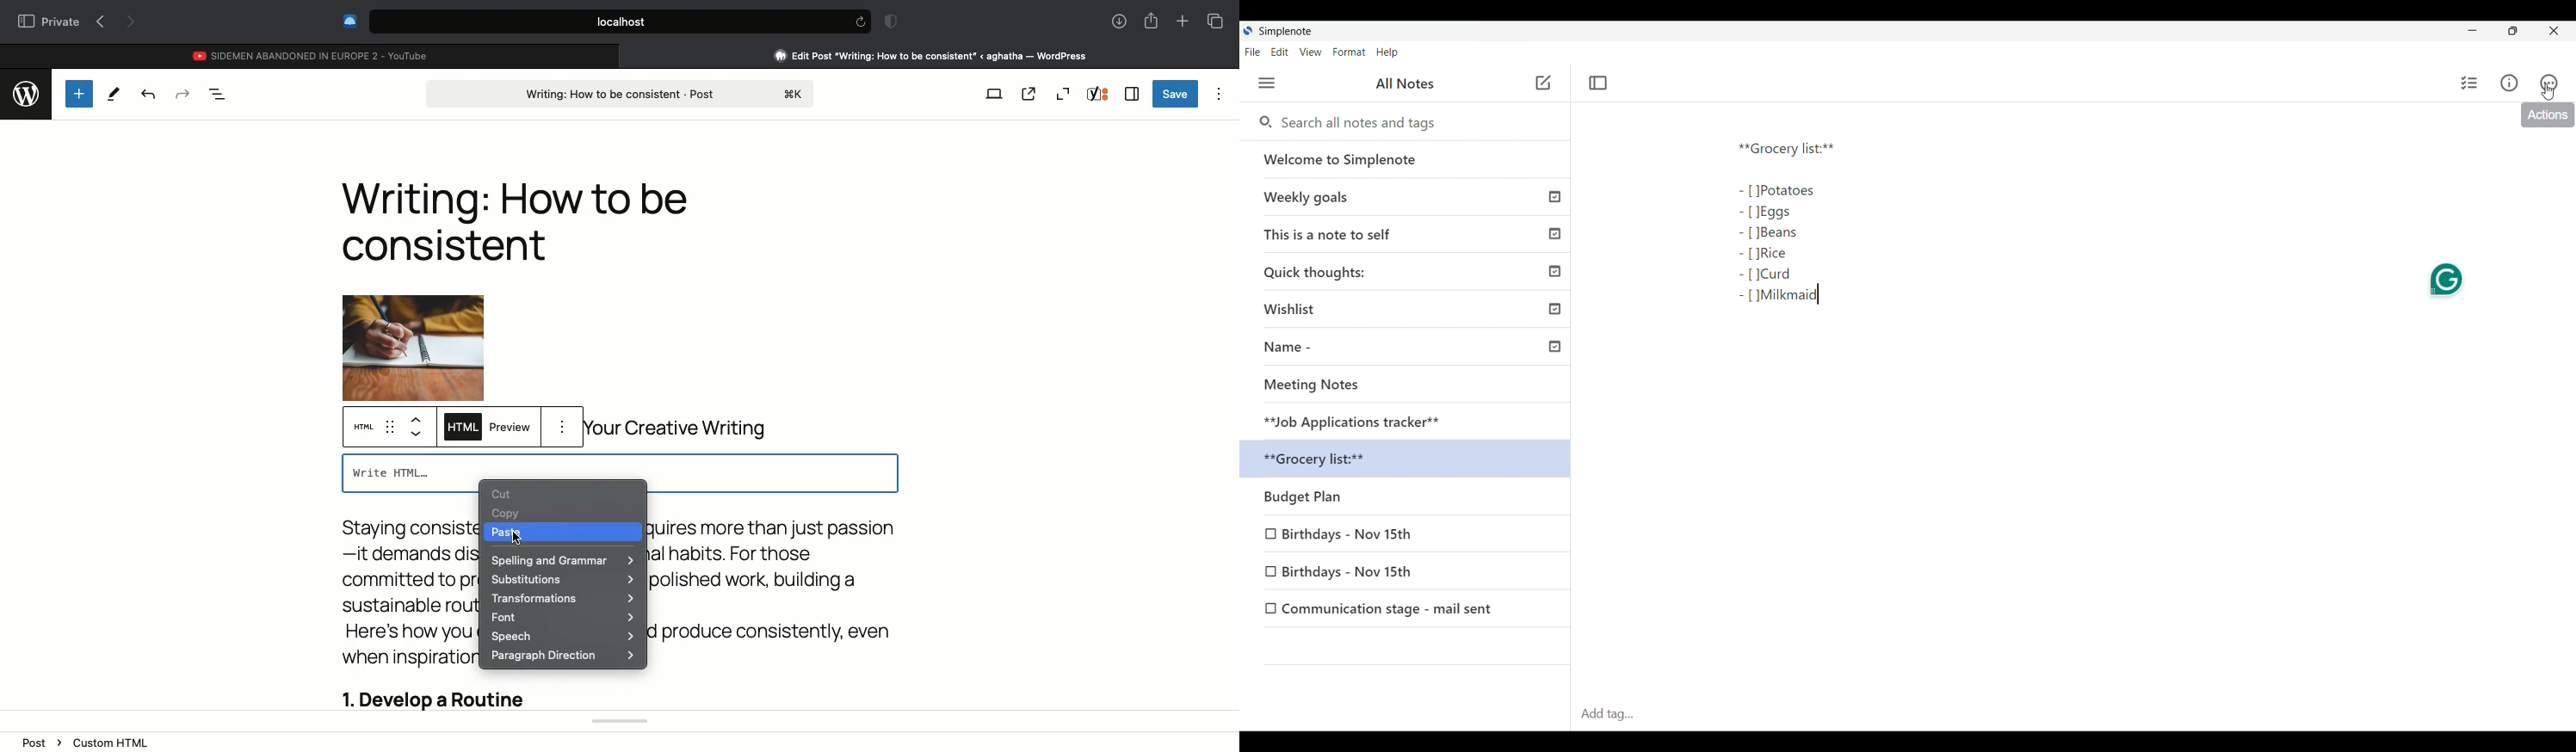 The height and width of the screenshot is (756, 2576). Describe the element at coordinates (1410, 311) in the screenshot. I see `Wishlist` at that location.